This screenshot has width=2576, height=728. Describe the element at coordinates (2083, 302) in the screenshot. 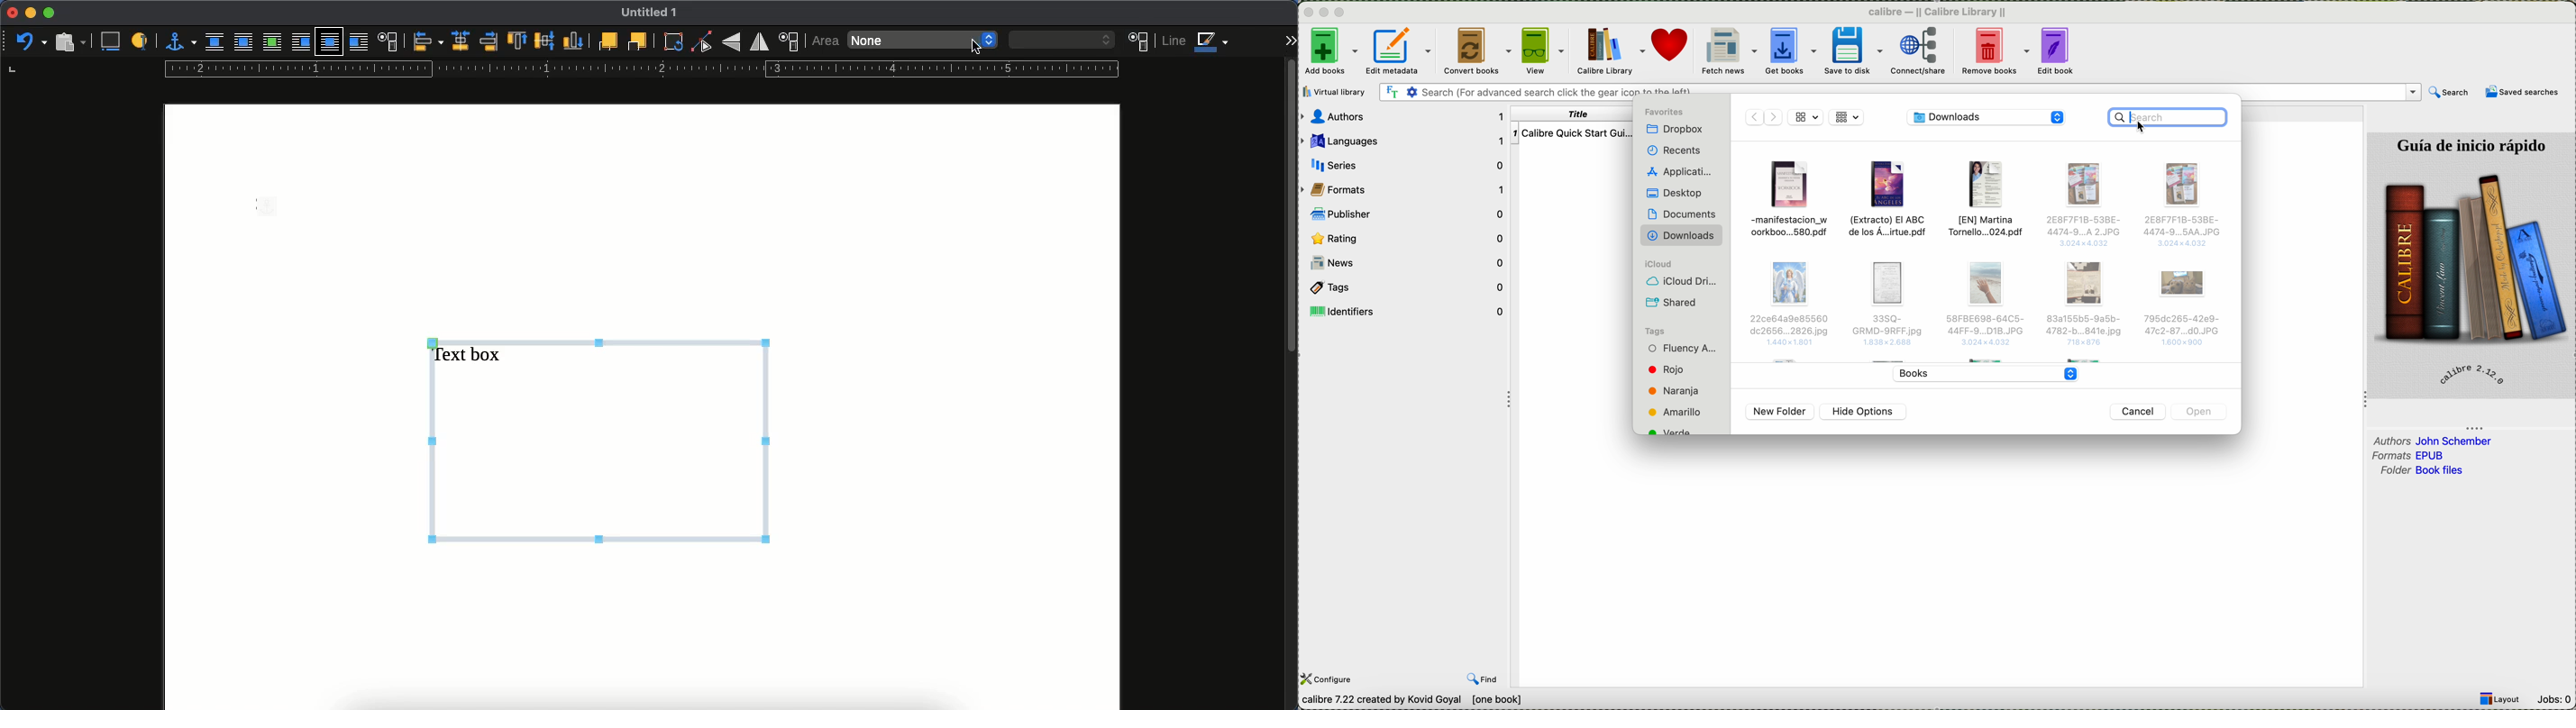

I see `` at that location.